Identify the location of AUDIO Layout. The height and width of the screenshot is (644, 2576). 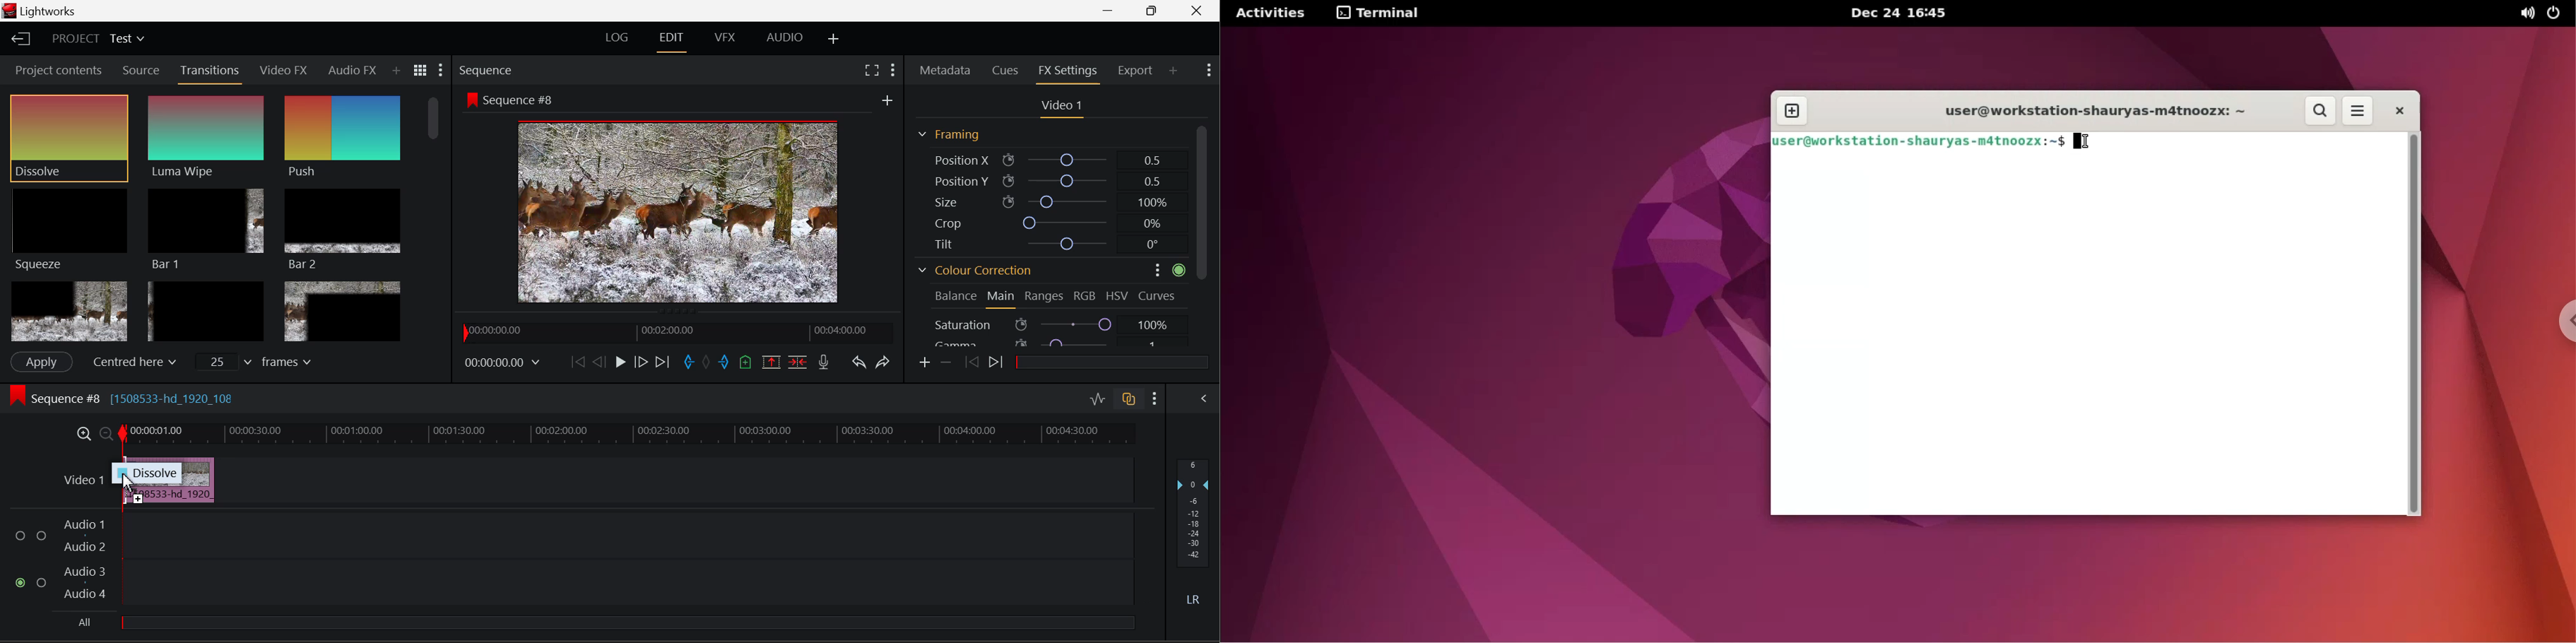
(780, 39).